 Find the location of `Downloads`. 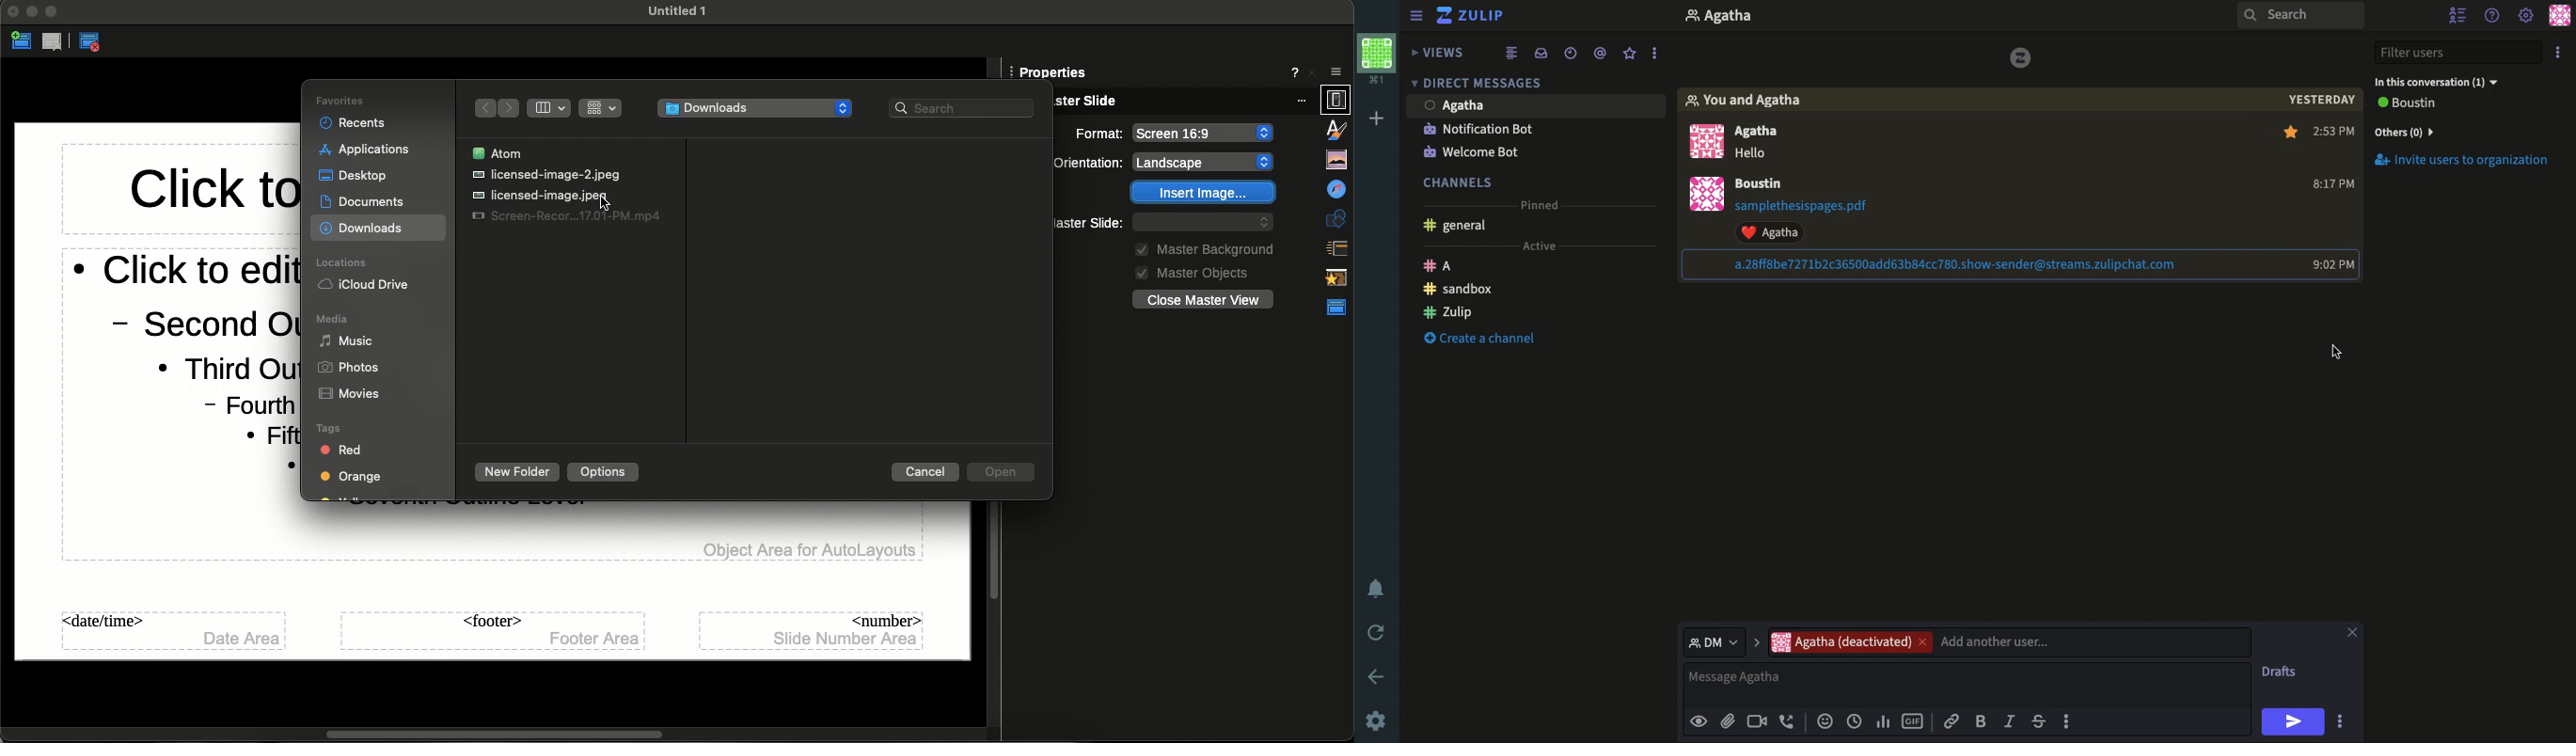

Downloads is located at coordinates (361, 230).